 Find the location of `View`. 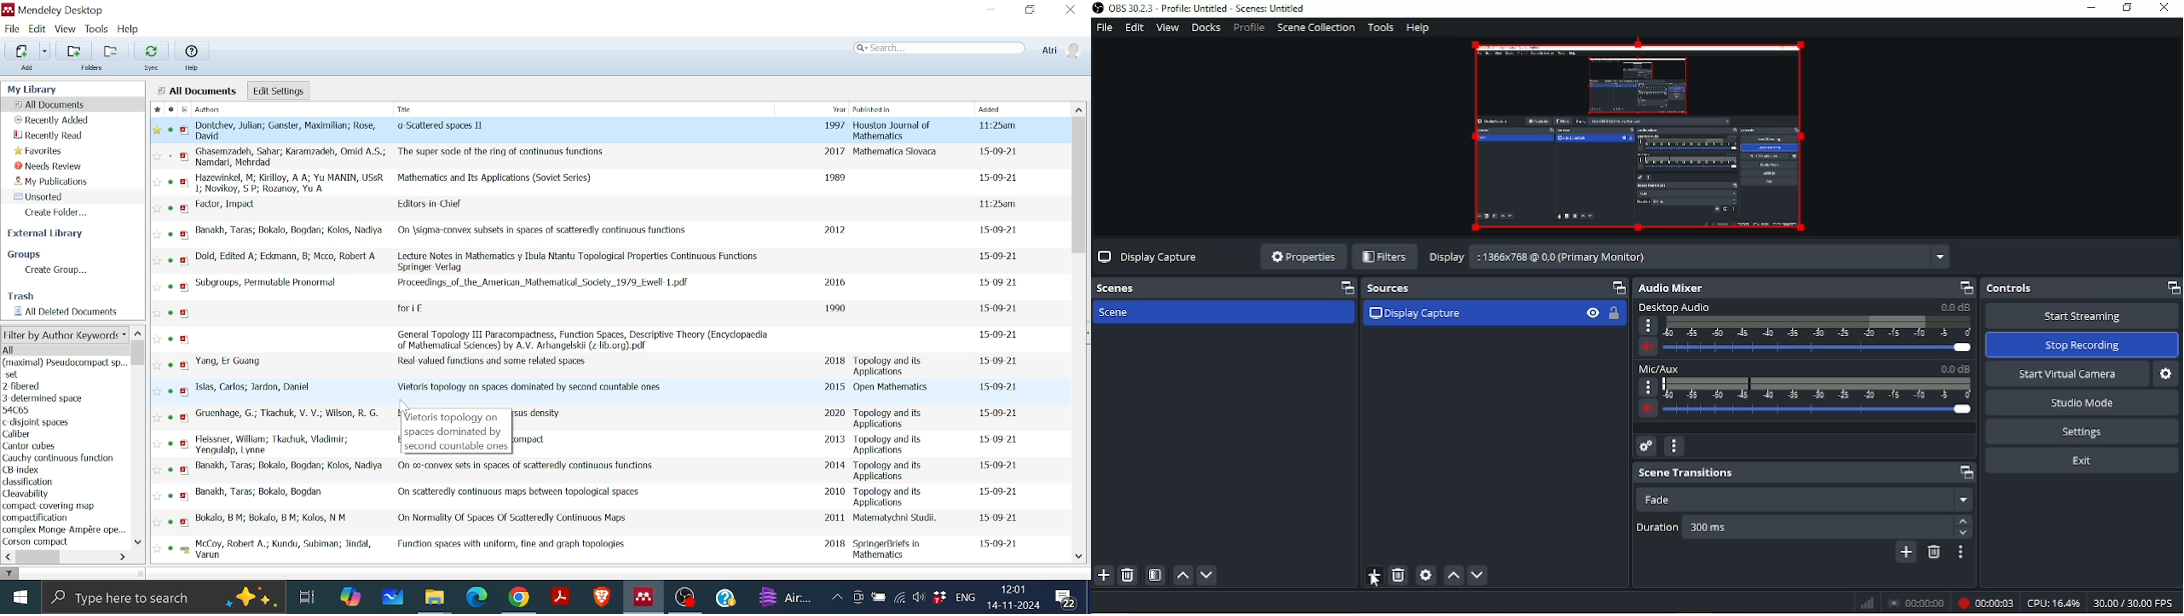

View is located at coordinates (66, 29).